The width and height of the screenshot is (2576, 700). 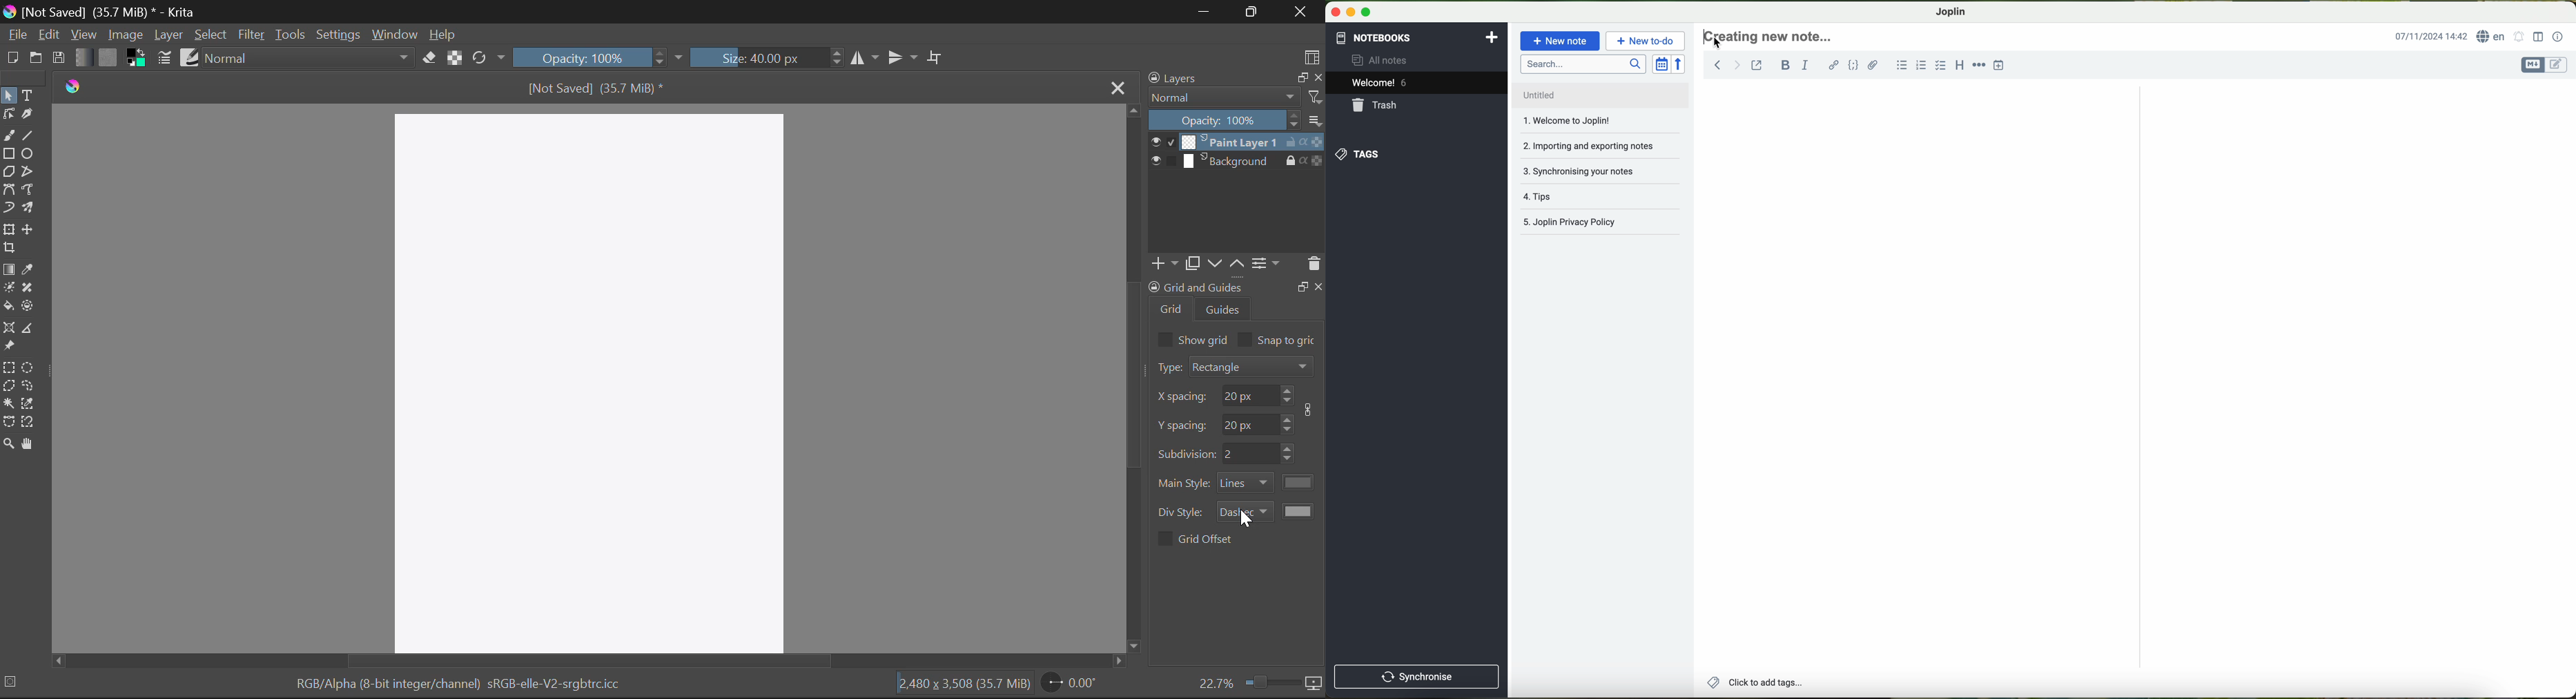 What do you see at coordinates (1596, 94) in the screenshot?
I see `untitled file` at bounding box center [1596, 94].